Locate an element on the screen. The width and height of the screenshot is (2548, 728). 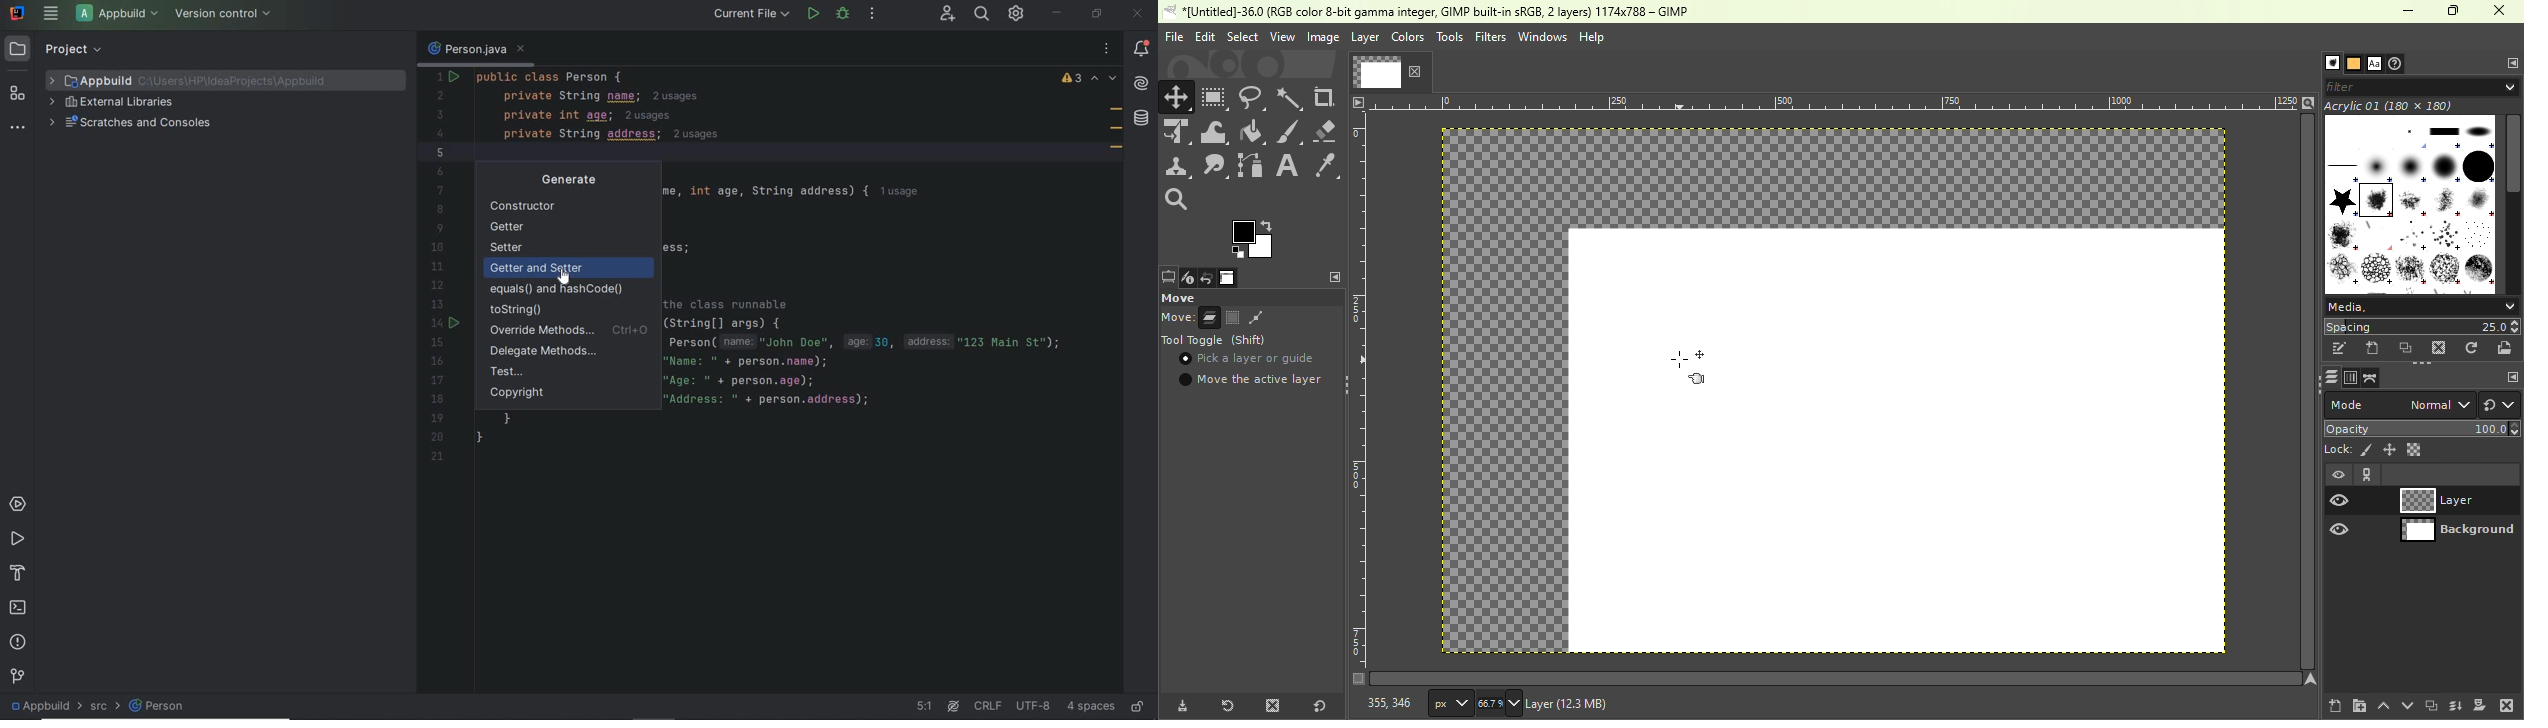
Tools is located at coordinates (1449, 37).